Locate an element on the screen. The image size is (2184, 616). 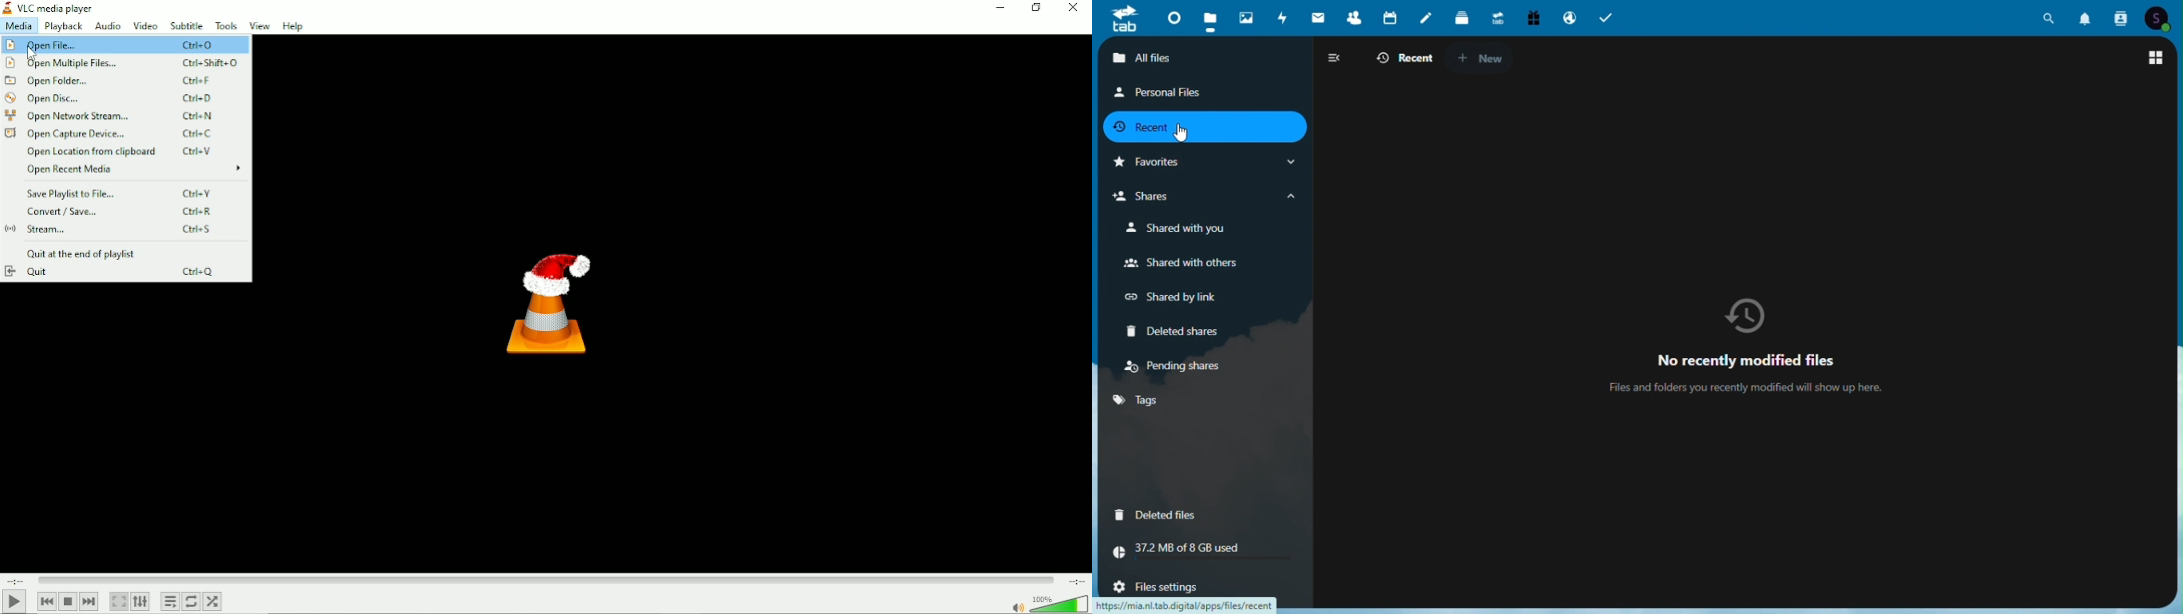
Contacts is located at coordinates (2122, 16).